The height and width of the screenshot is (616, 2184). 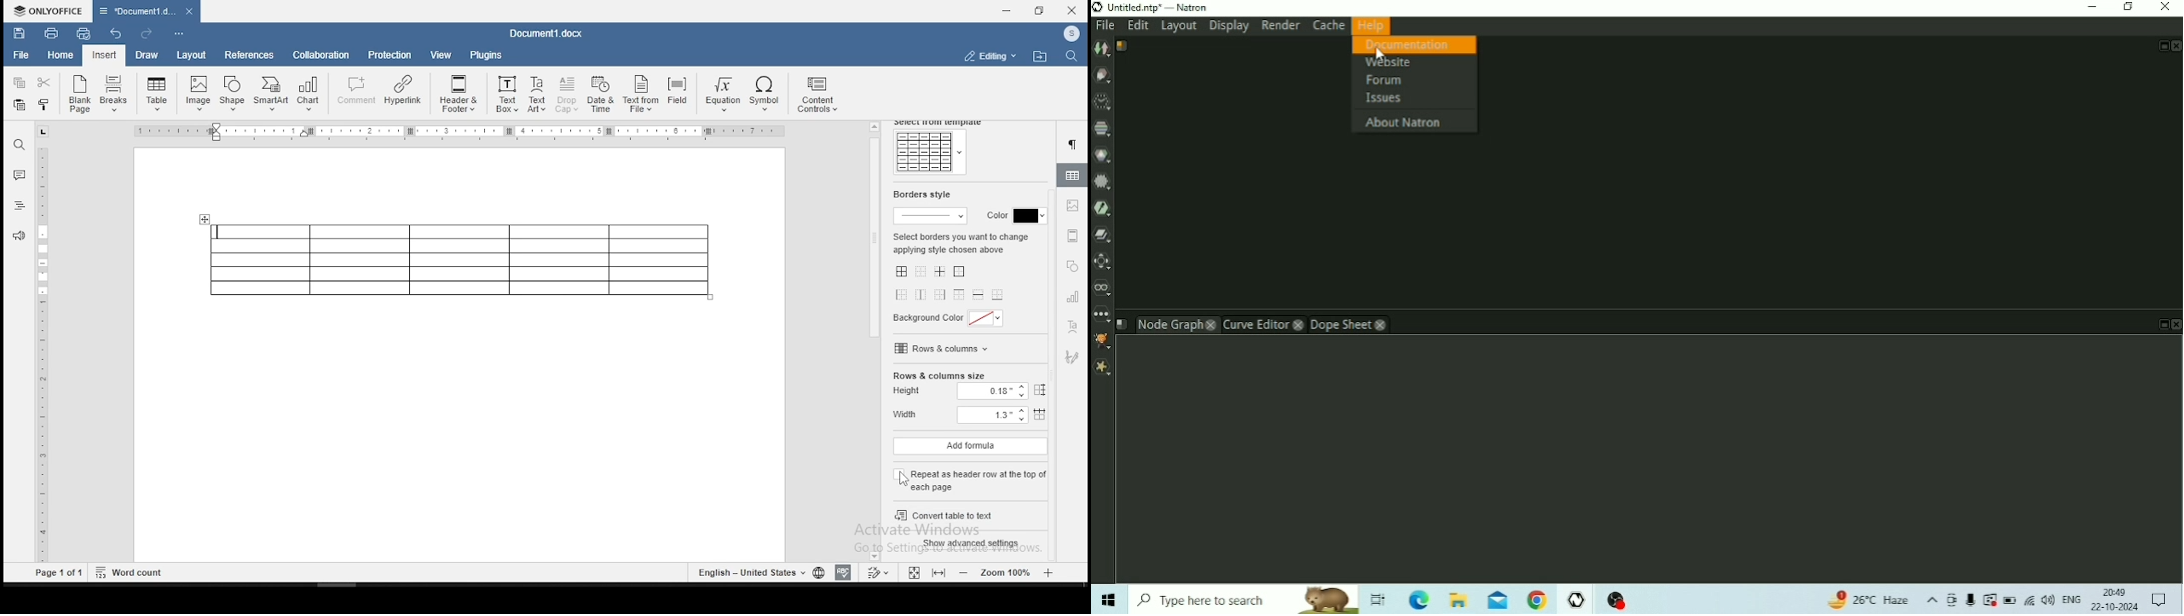 What do you see at coordinates (939, 376) in the screenshot?
I see `rows and columns size` at bounding box center [939, 376].